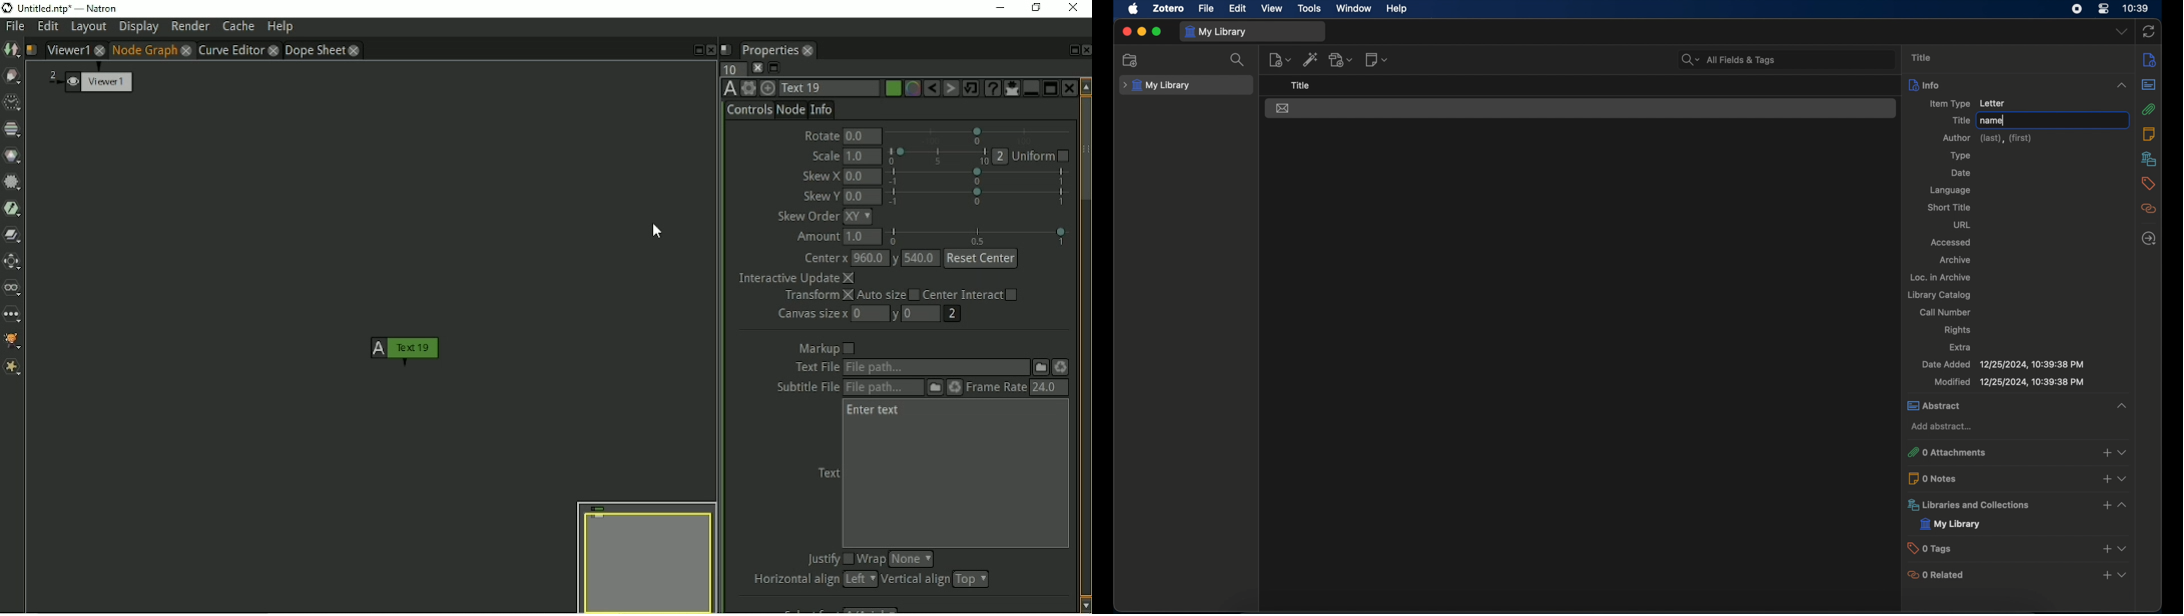 The image size is (2184, 616). I want to click on search, so click(1239, 60).